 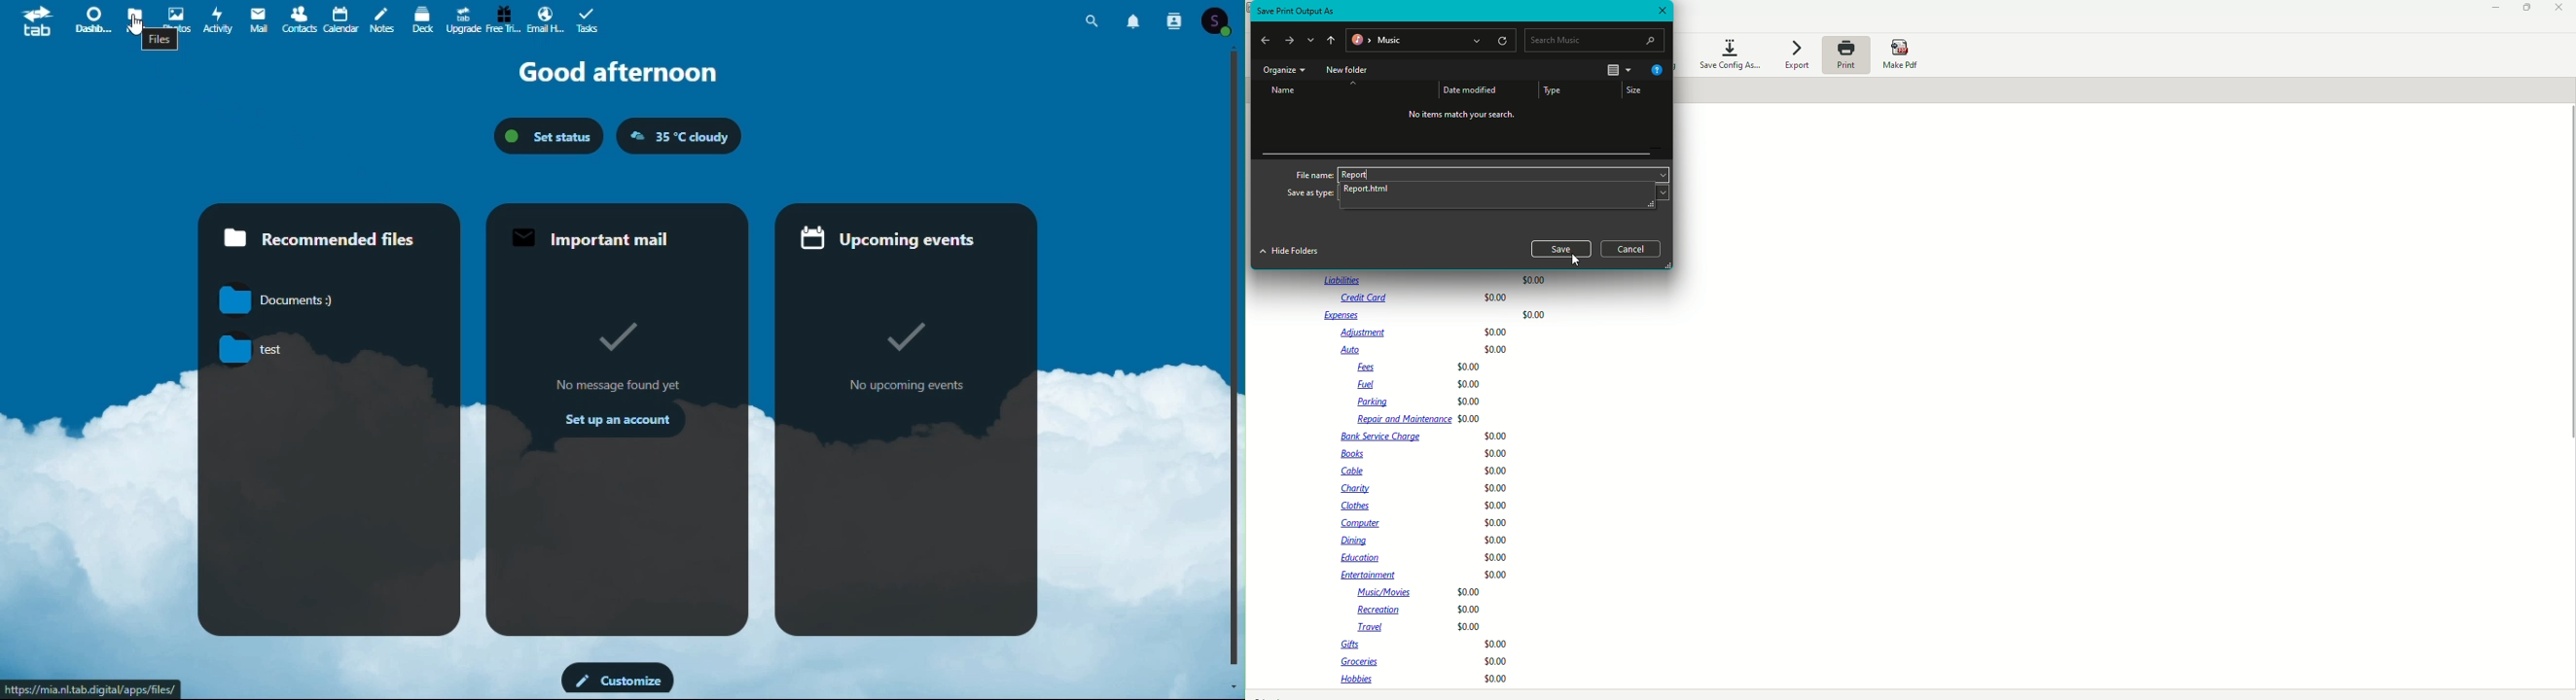 What do you see at coordinates (162, 42) in the screenshot?
I see `files` at bounding box center [162, 42].